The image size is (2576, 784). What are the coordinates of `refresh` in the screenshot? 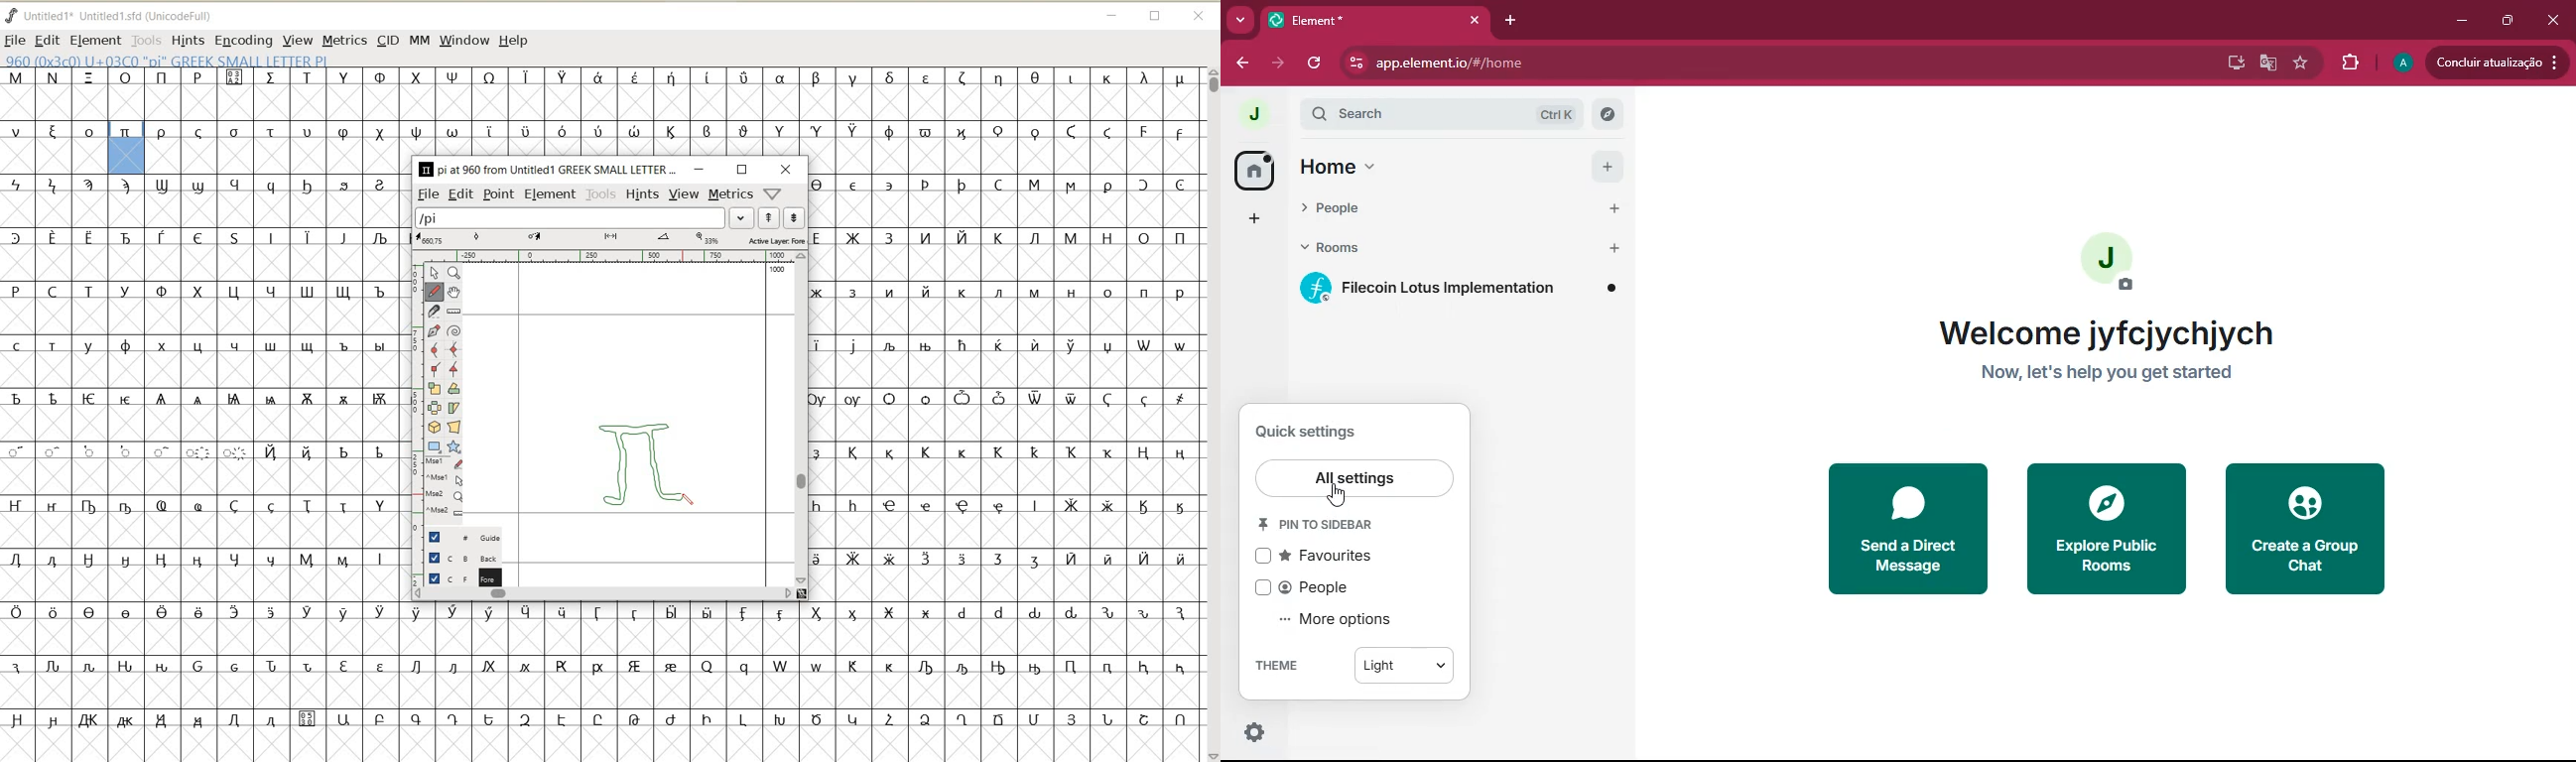 It's located at (1318, 63).